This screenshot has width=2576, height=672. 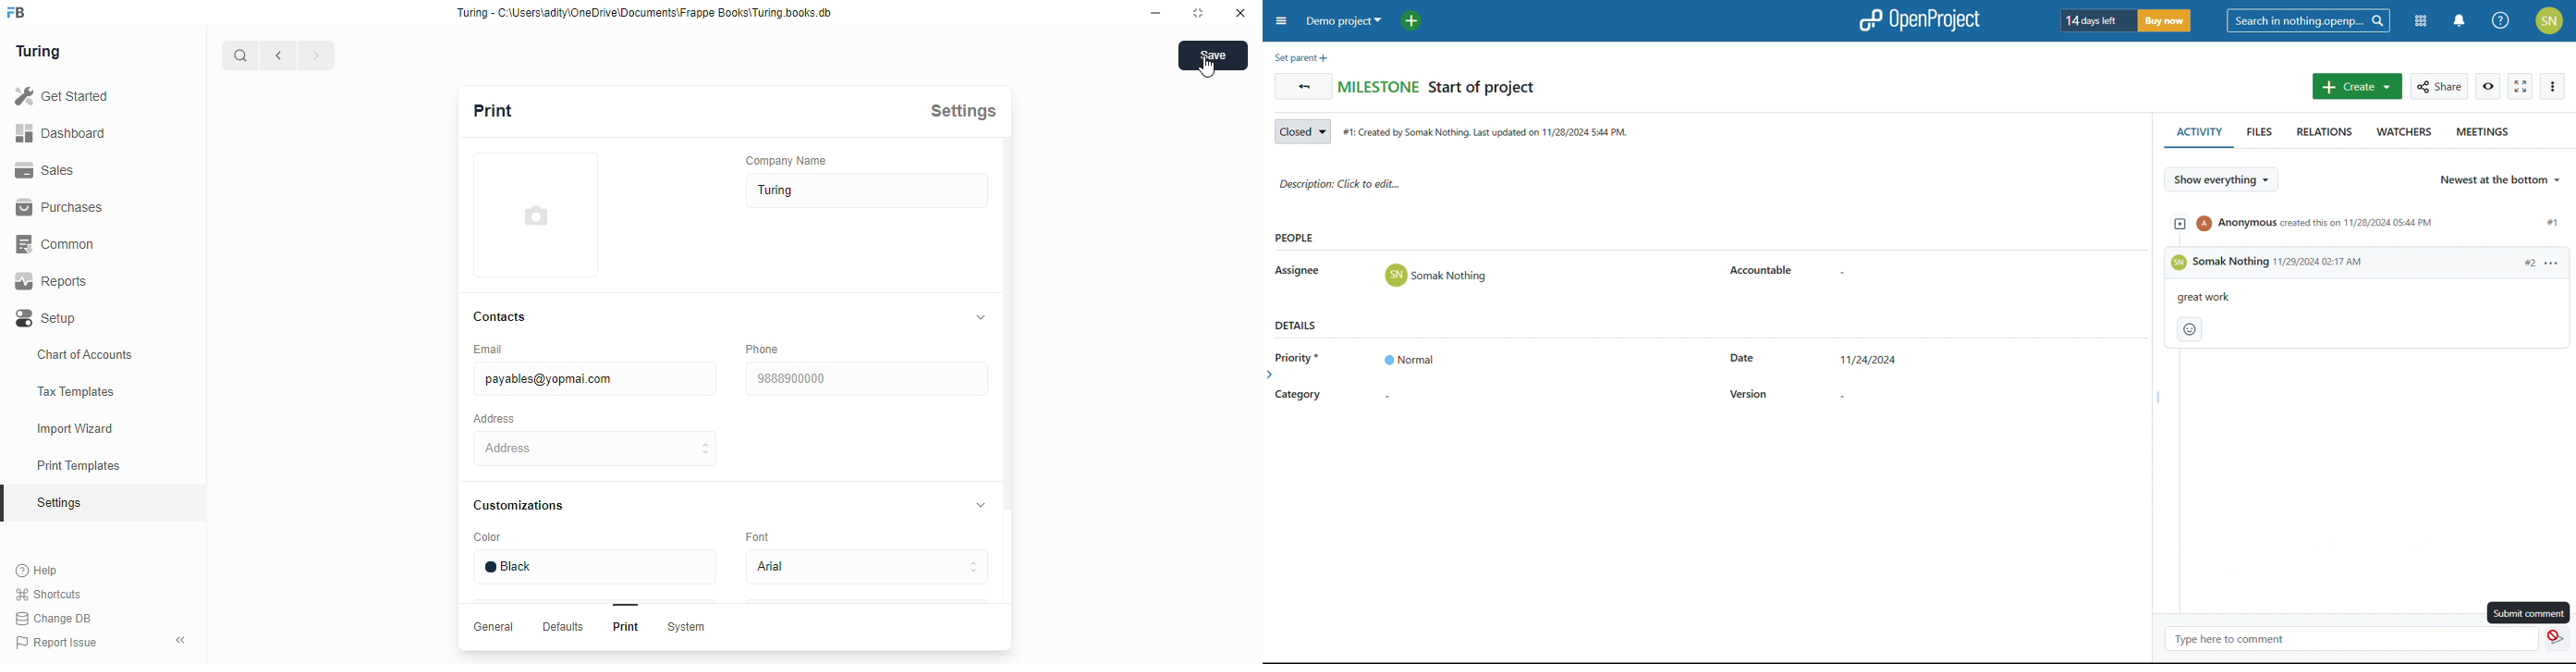 What do you see at coordinates (1379, 86) in the screenshot?
I see `Milestones` at bounding box center [1379, 86].